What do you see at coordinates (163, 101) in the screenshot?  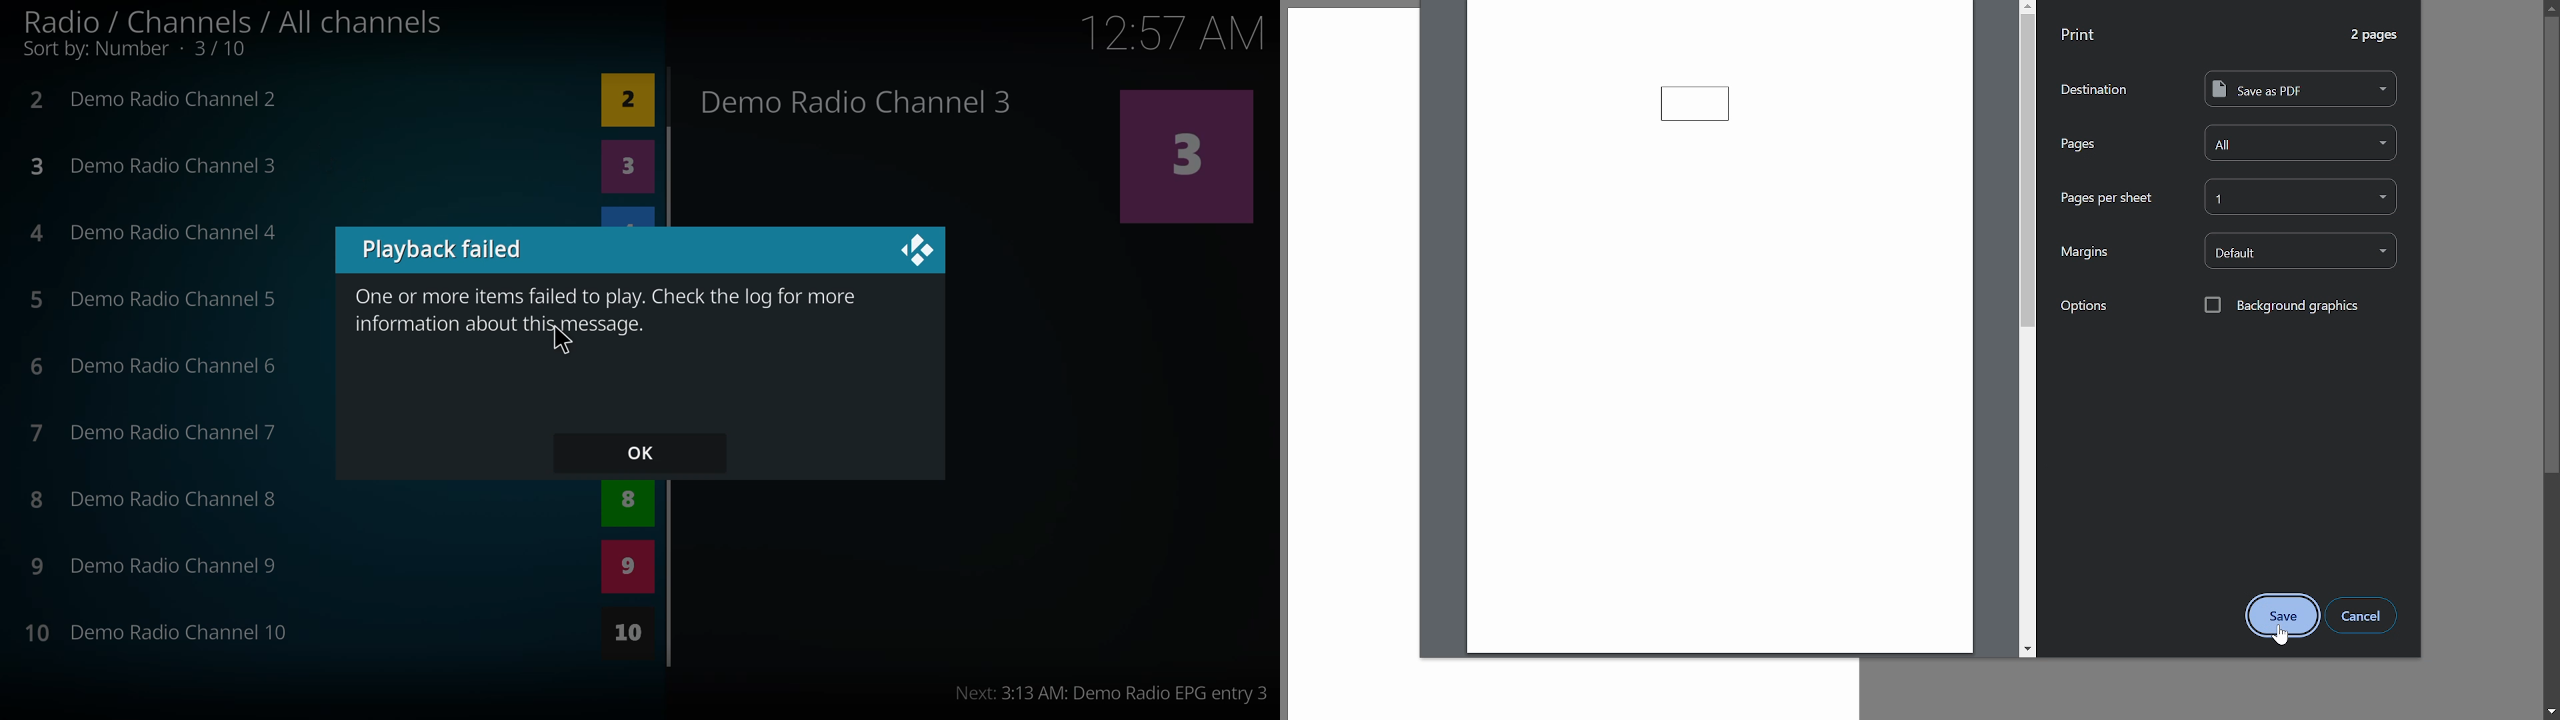 I see `2 Demo Radio Channel 2` at bounding box center [163, 101].